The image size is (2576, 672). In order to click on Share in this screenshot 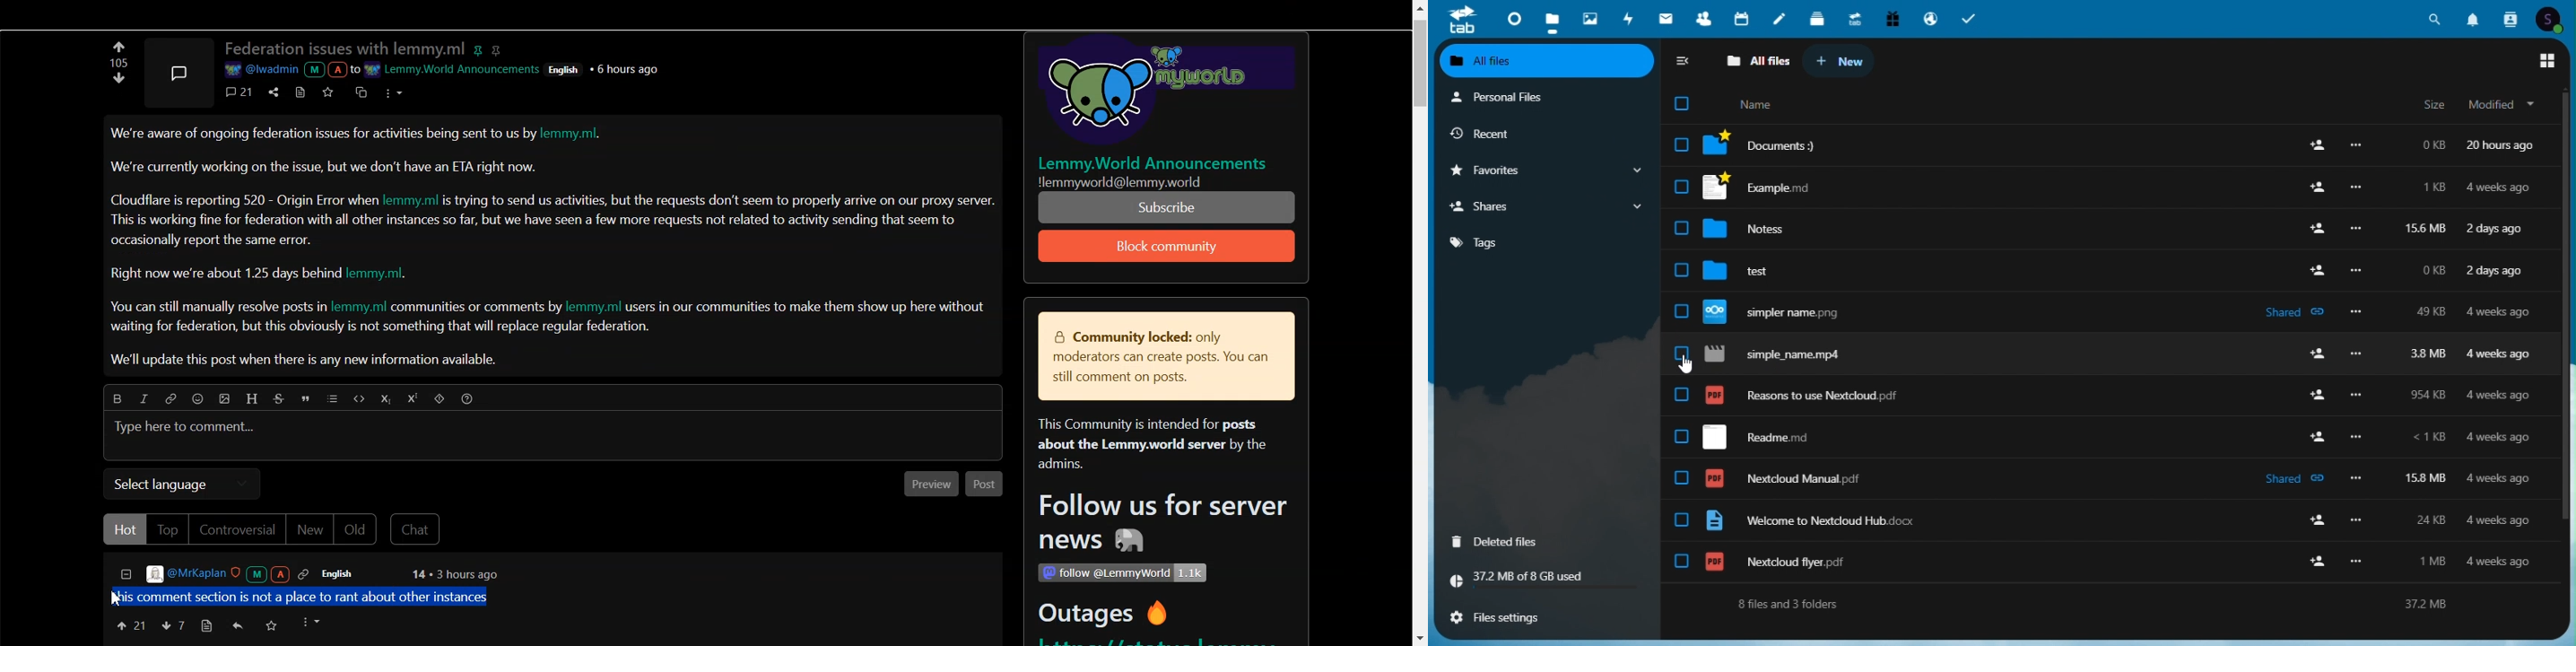, I will do `click(1548, 207)`.